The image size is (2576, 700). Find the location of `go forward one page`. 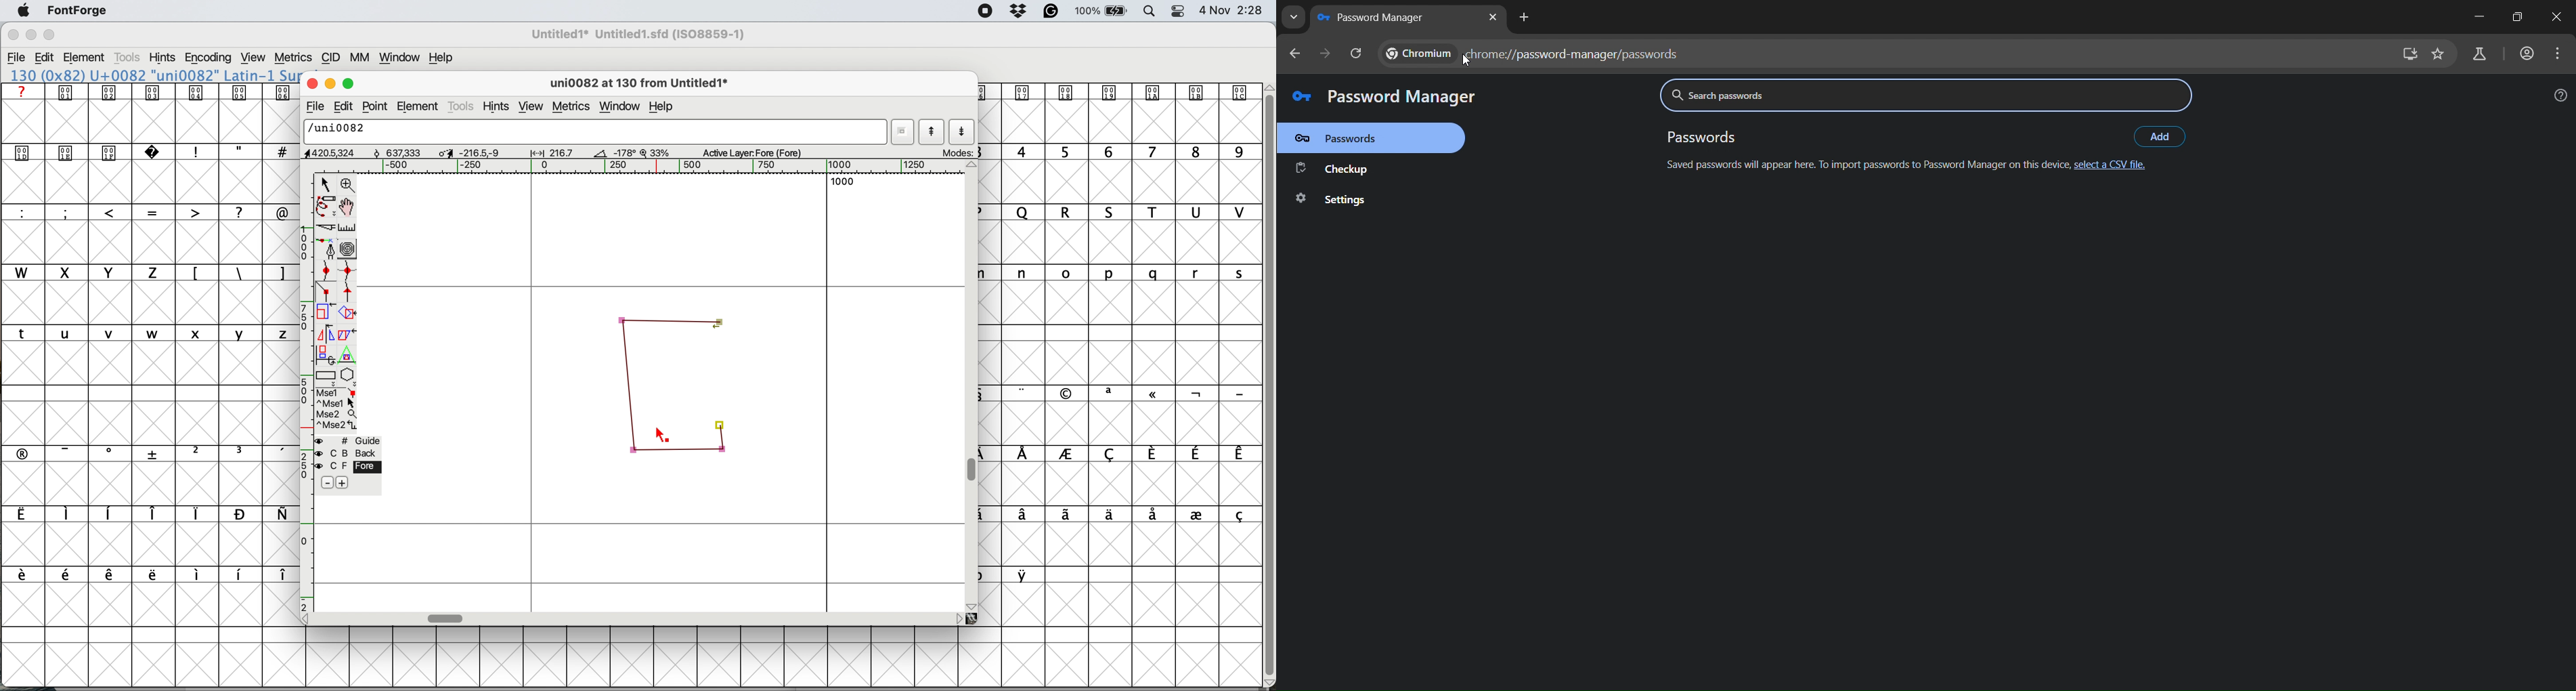

go forward one page is located at coordinates (1327, 53).